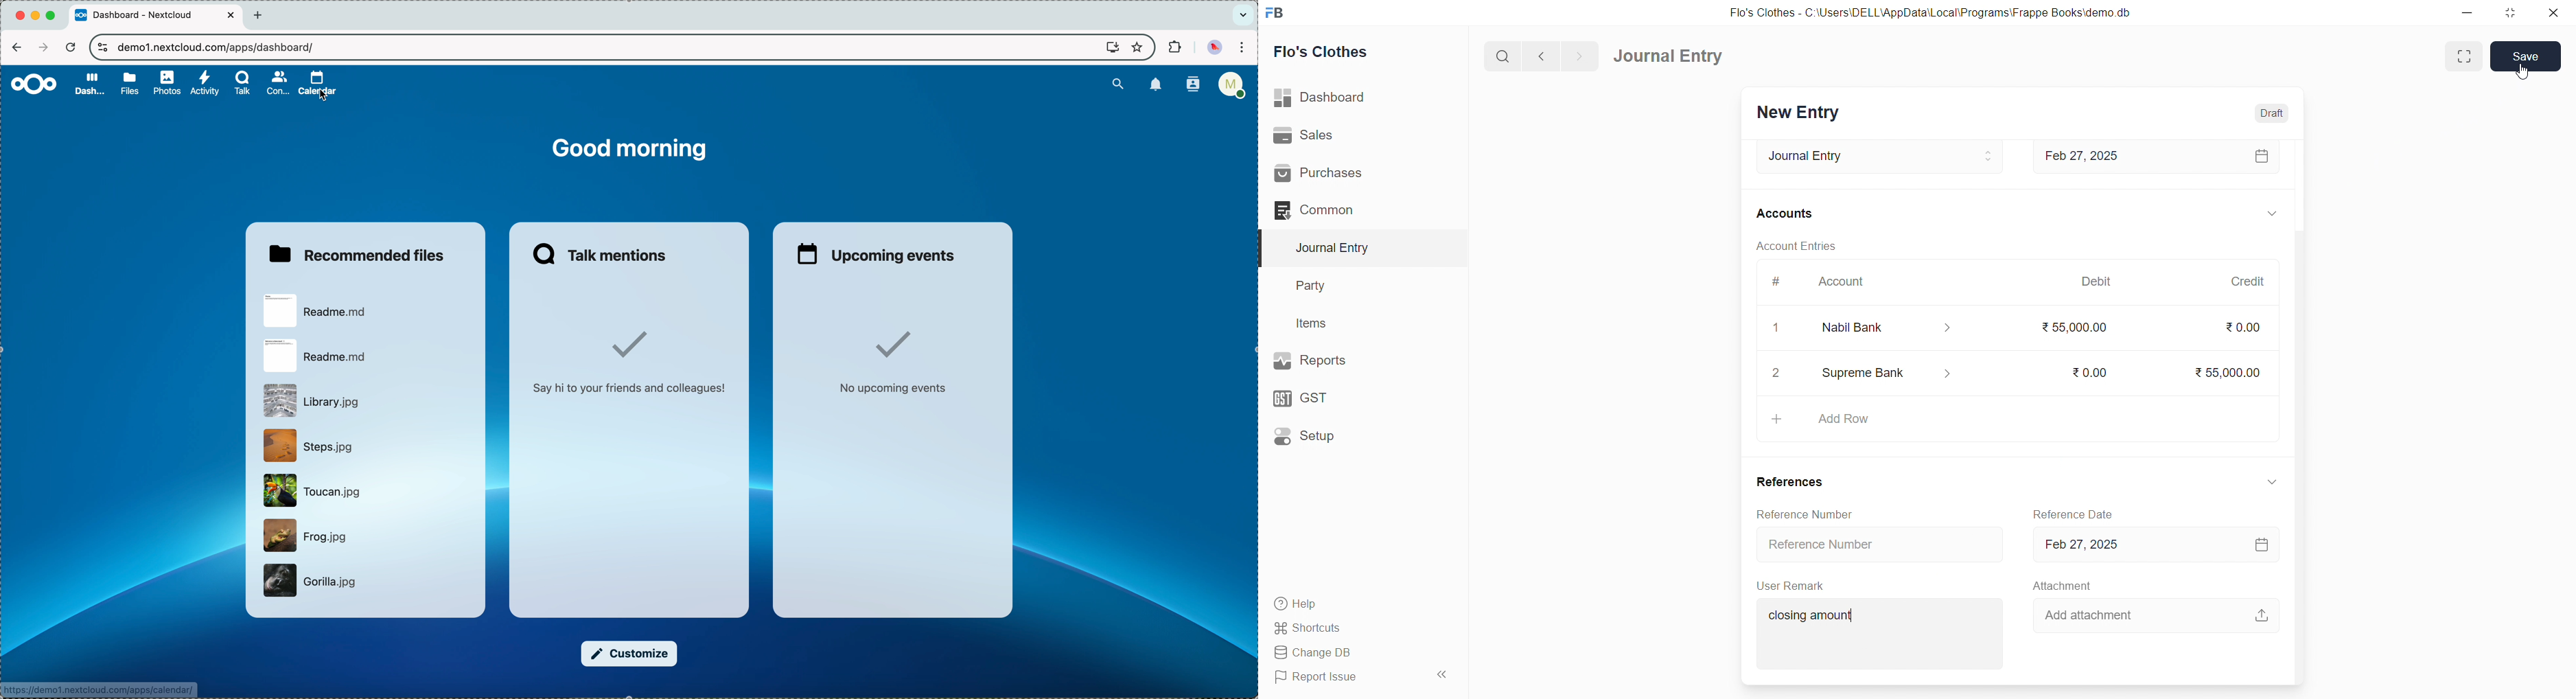  What do you see at coordinates (1336, 248) in the screenshot?
I see `Journal Entry` at bounding box center [1336, 248].